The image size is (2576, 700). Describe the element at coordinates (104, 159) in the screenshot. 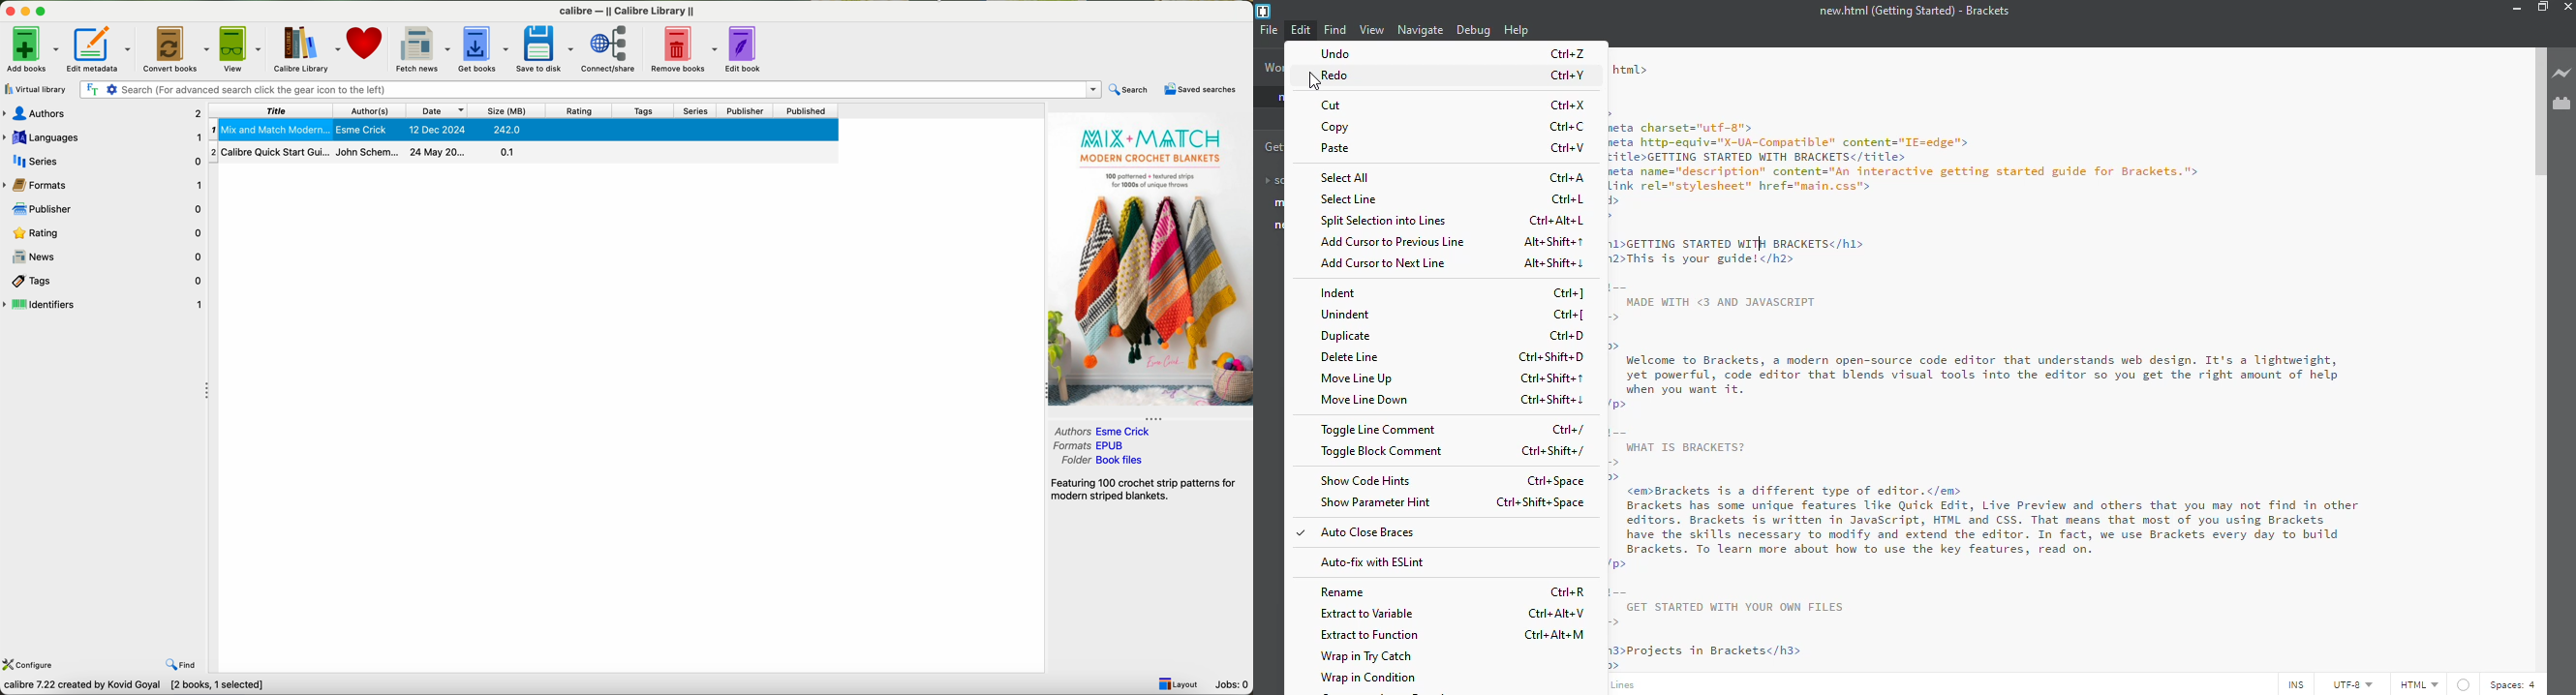

I see `series` at that location.